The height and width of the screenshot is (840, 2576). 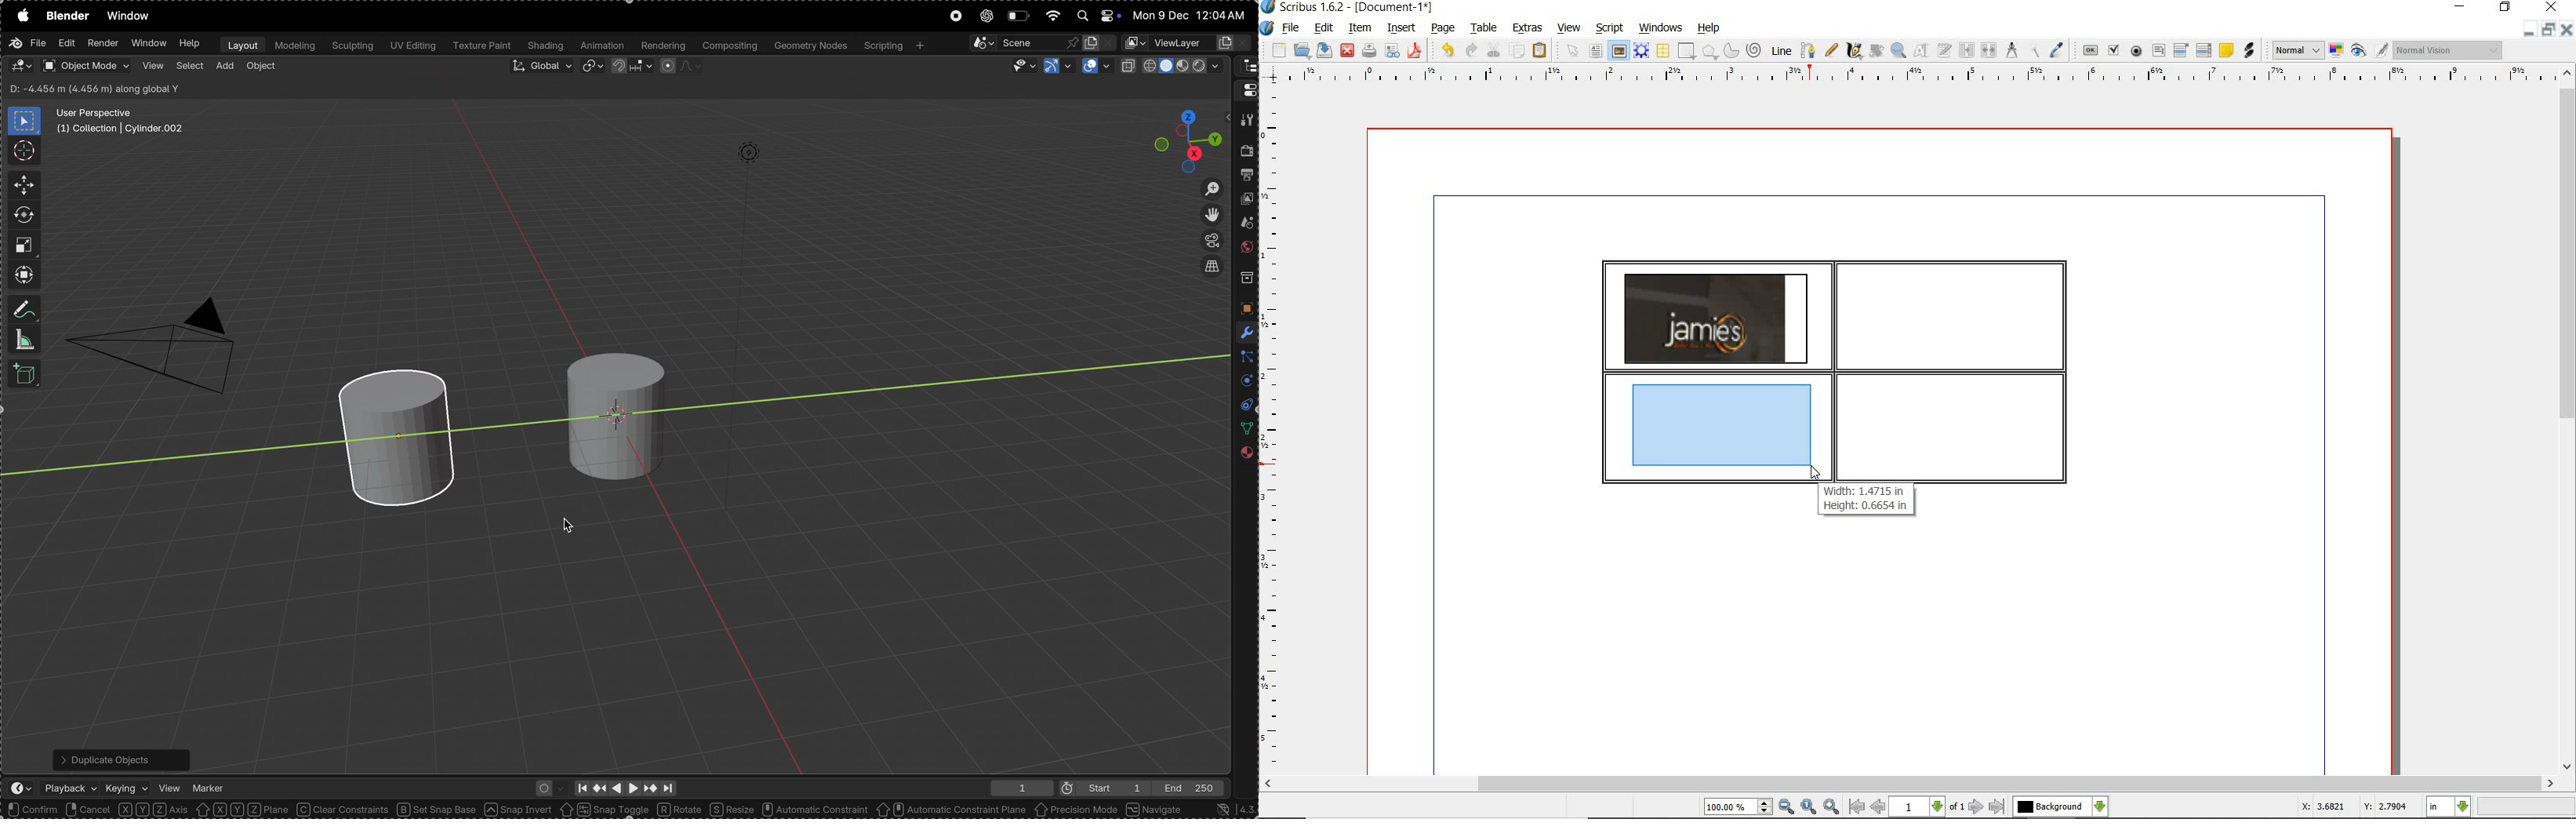 I want to click on view point shading, so click(x=1174, y=66).